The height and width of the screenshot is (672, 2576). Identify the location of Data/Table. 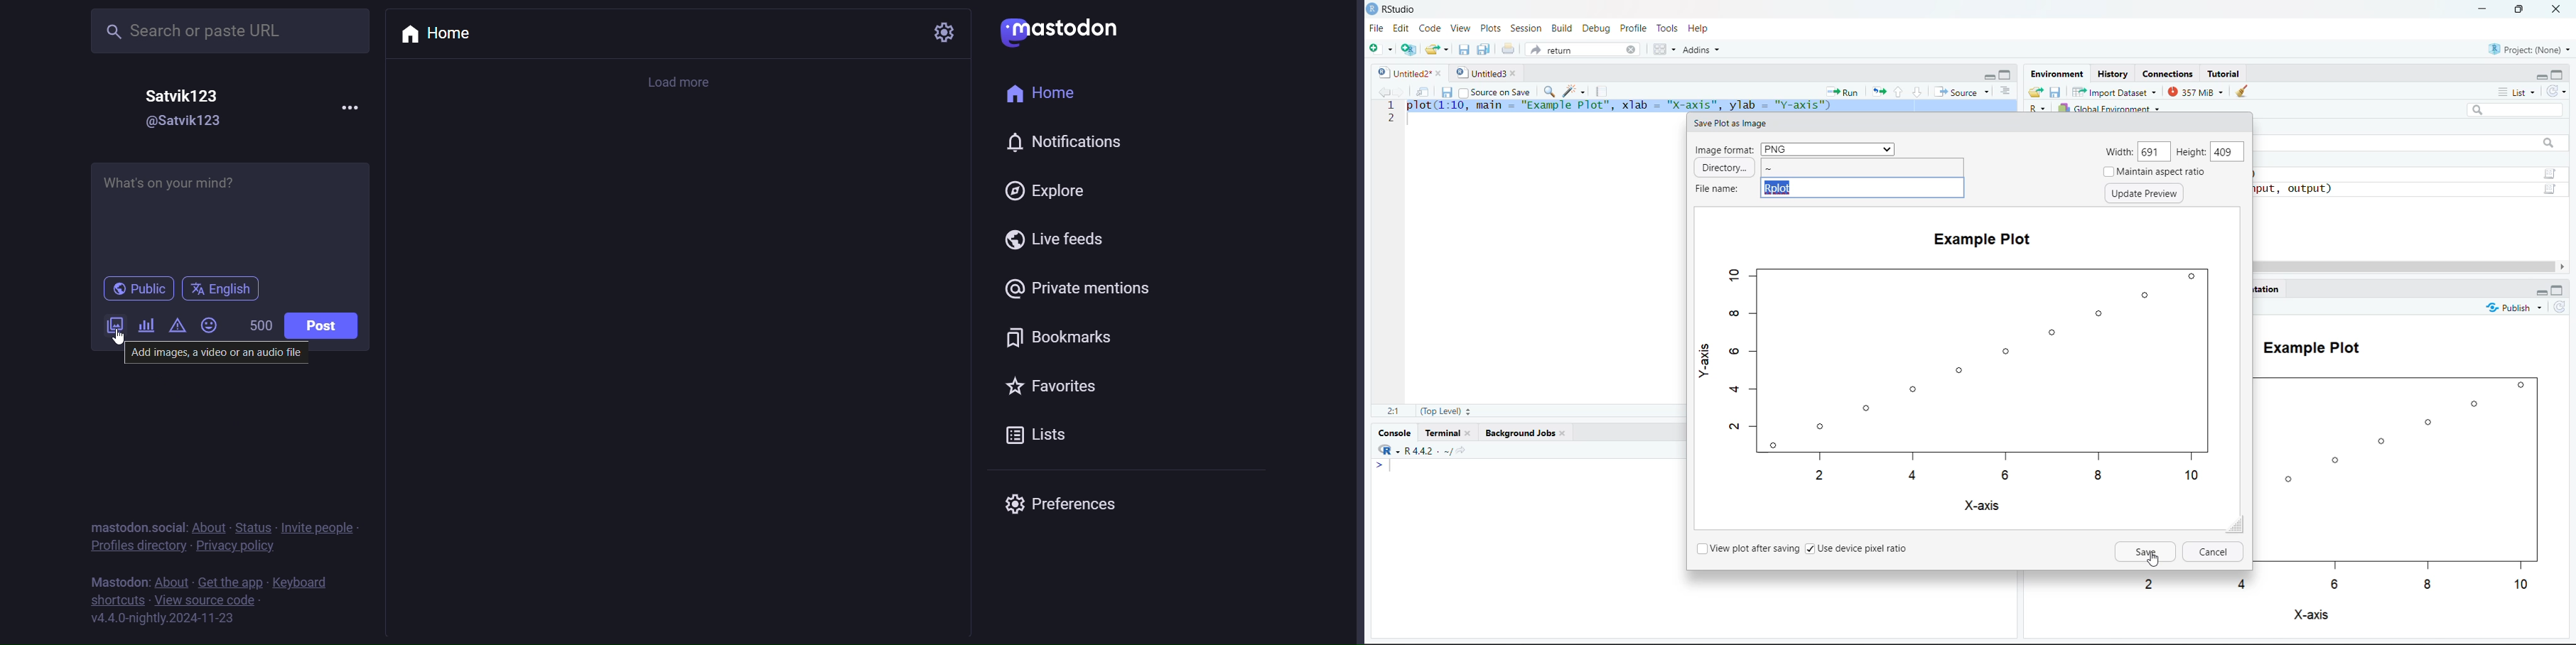
(2552, 190).